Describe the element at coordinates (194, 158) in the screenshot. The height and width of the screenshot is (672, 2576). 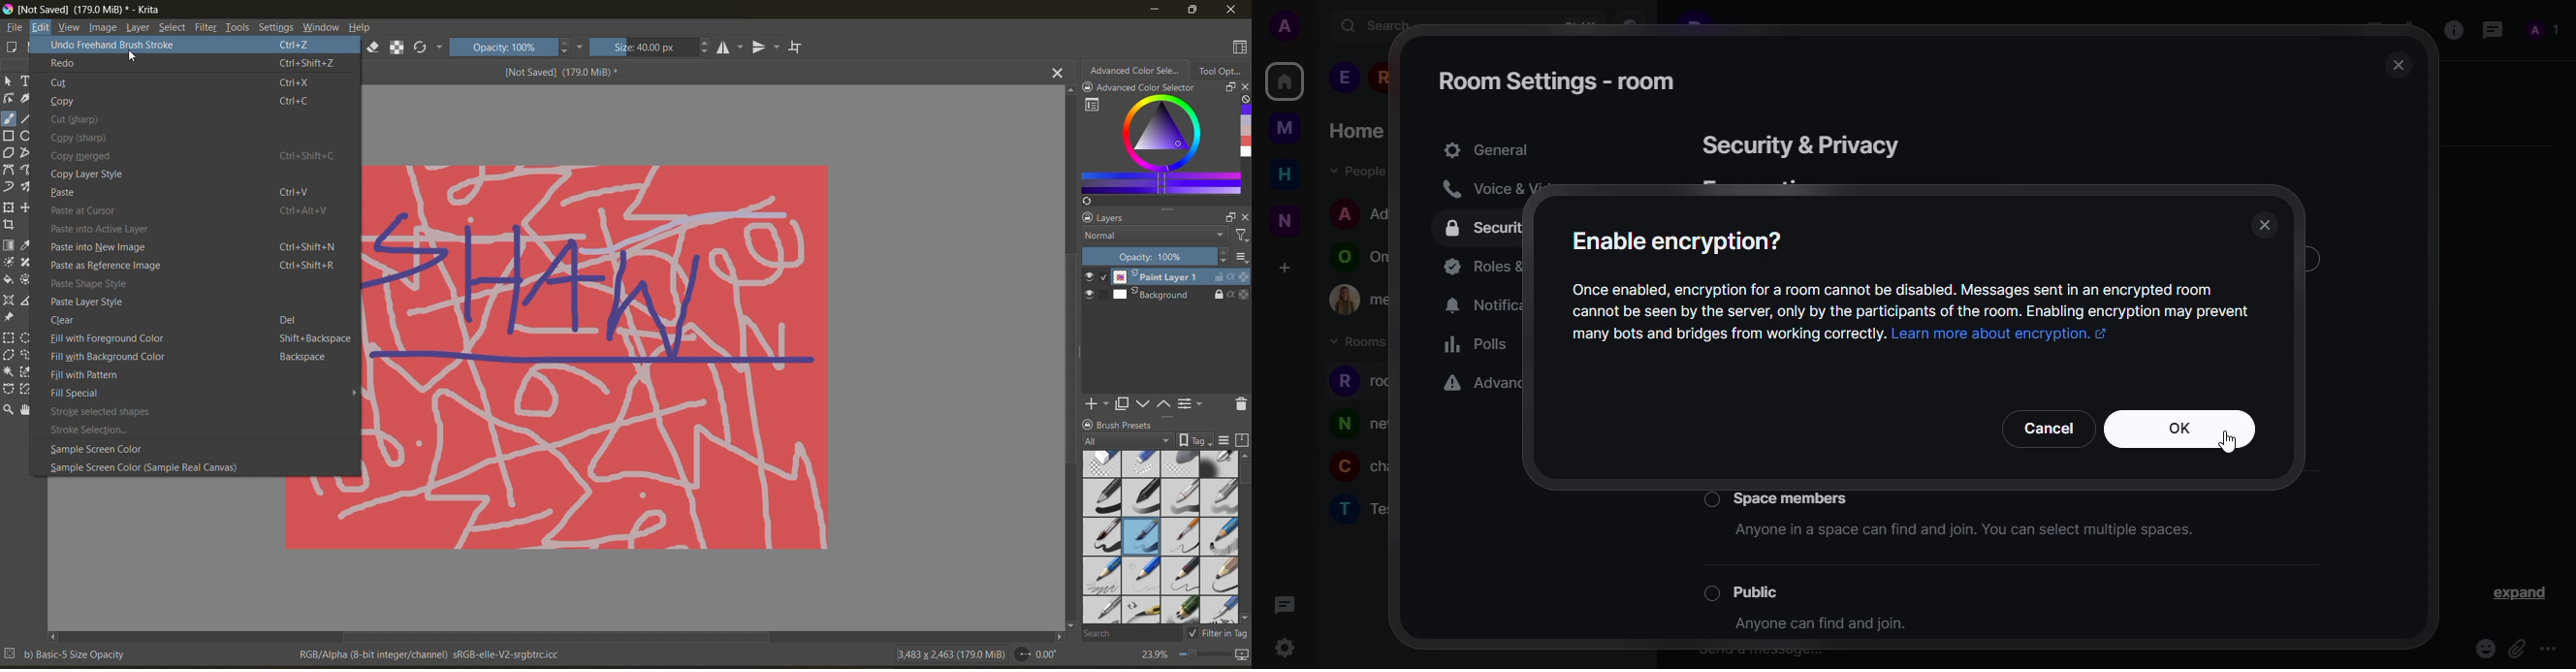
I see `copy merged   Ctrl+Shift+C` at that location.